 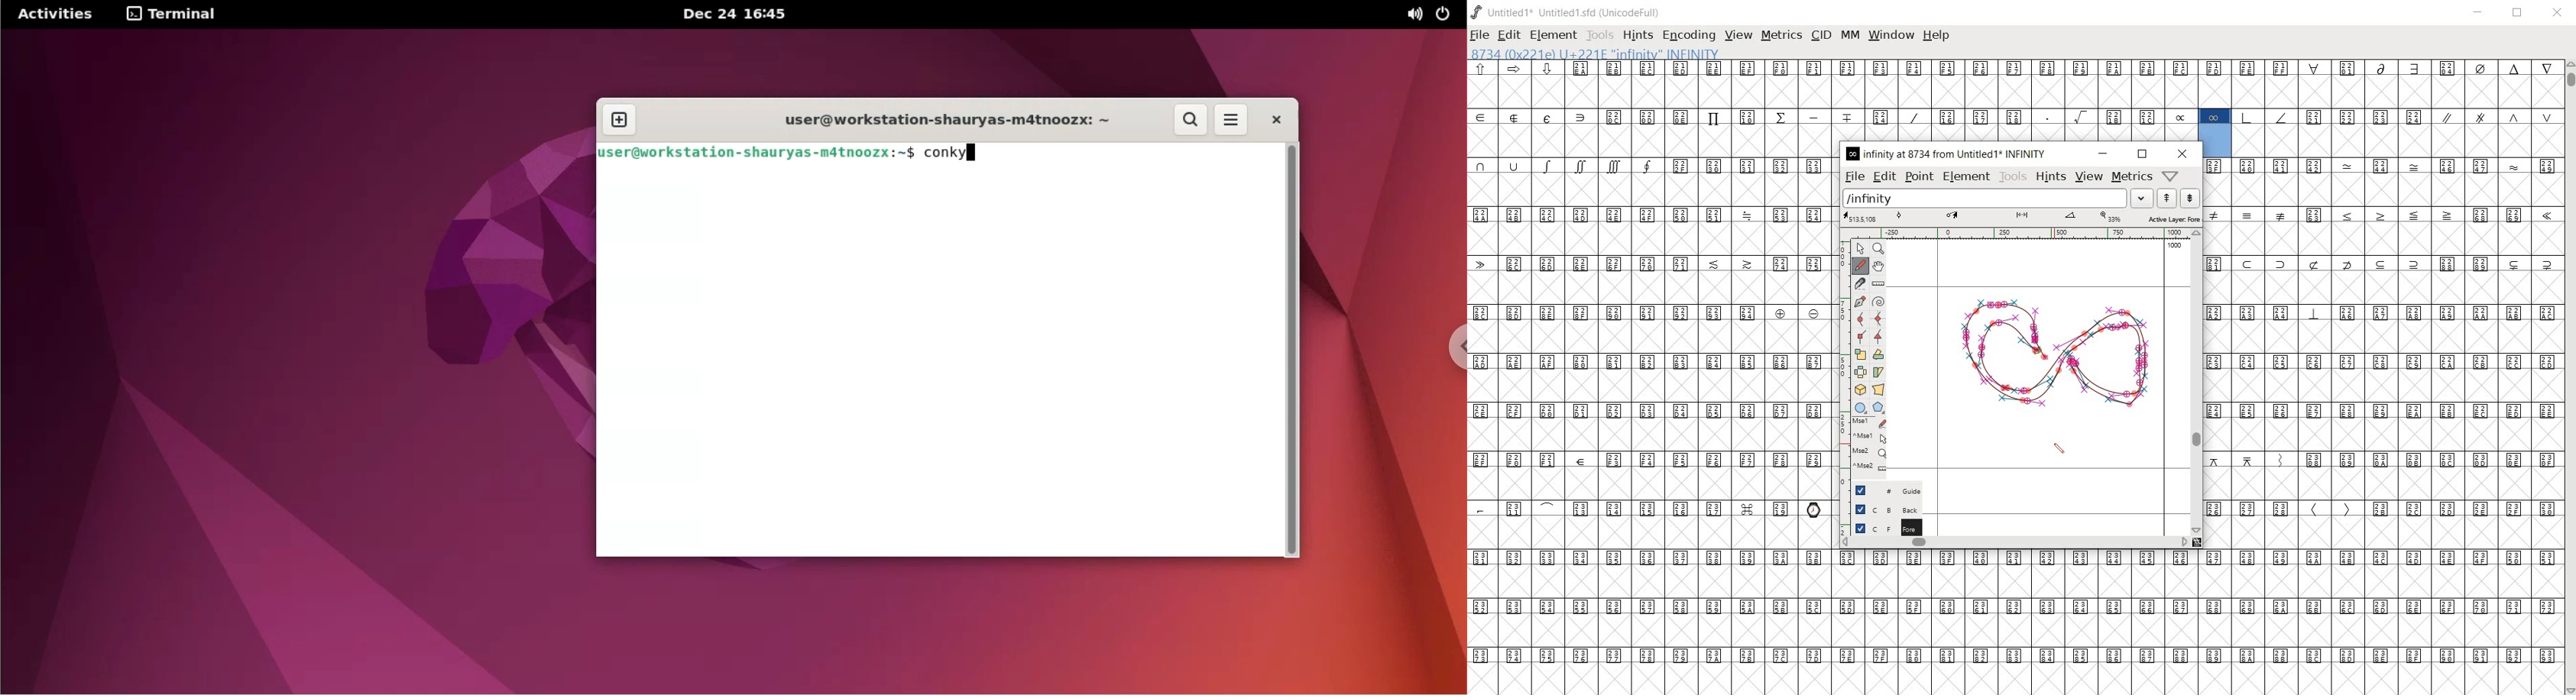 I want to click on Unicode code points, so click(x=2318, y=215).